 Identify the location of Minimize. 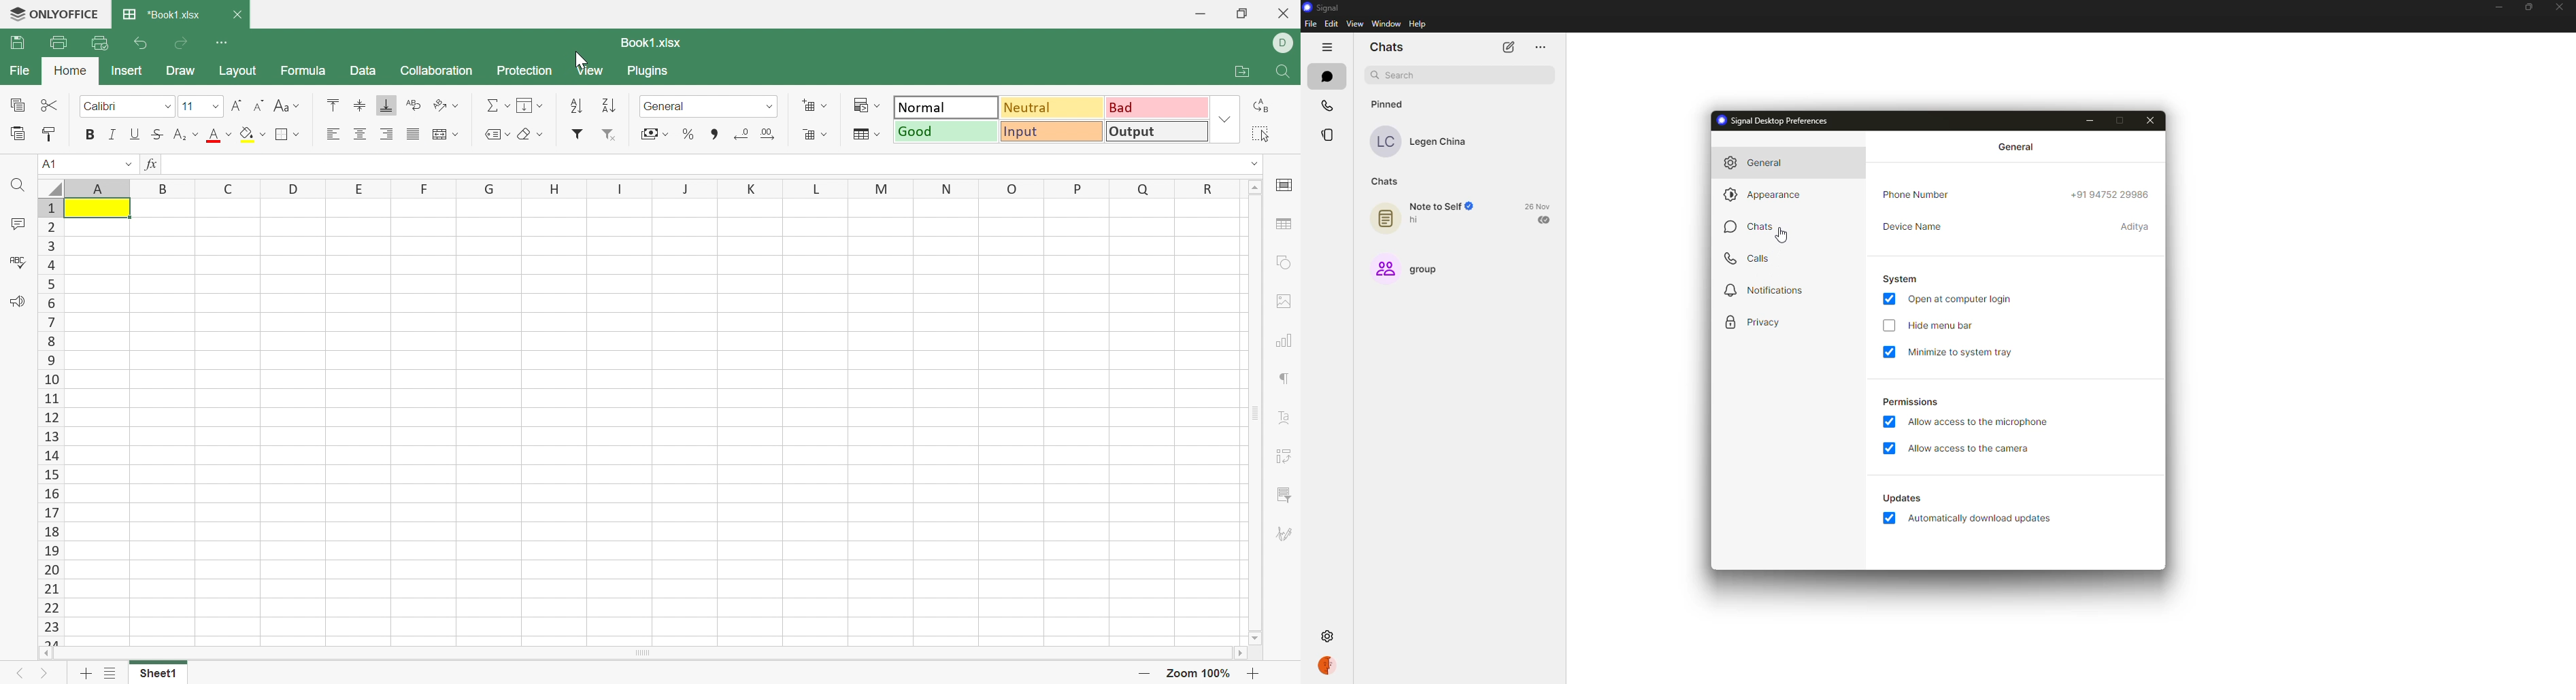
(1199, 14).